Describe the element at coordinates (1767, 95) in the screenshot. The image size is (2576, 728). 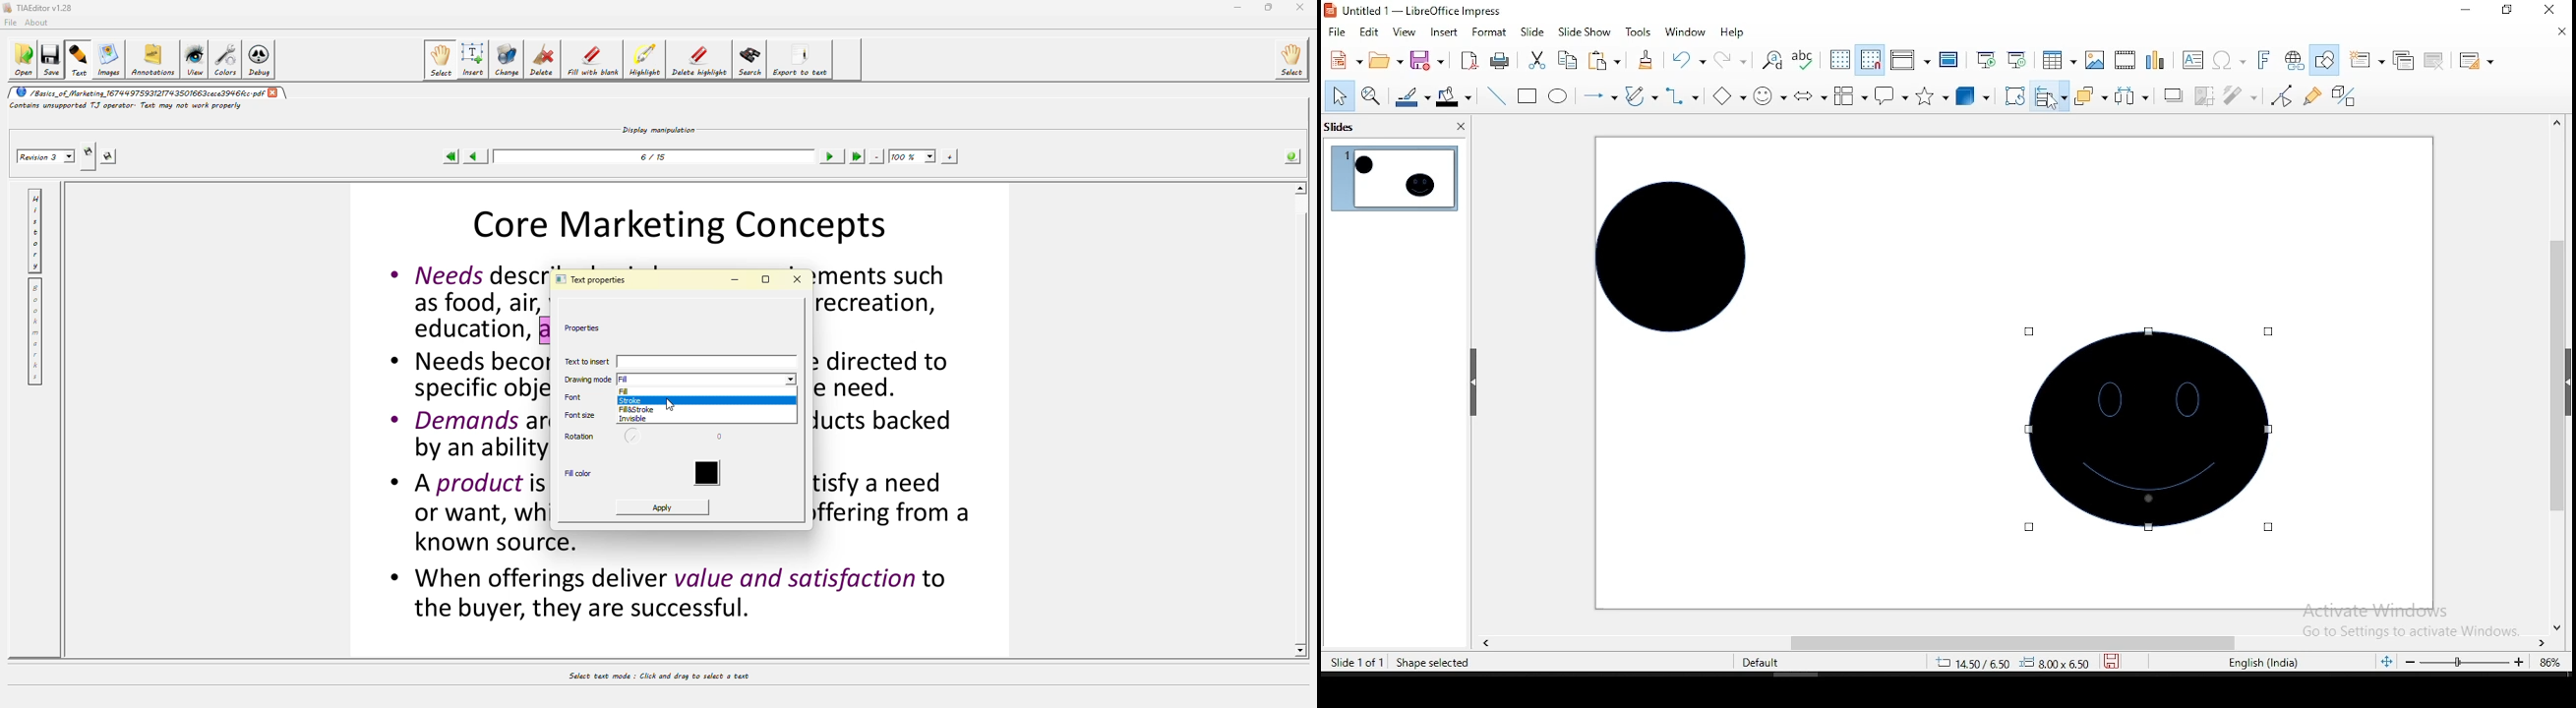
I see `symbol shapes` at that location.